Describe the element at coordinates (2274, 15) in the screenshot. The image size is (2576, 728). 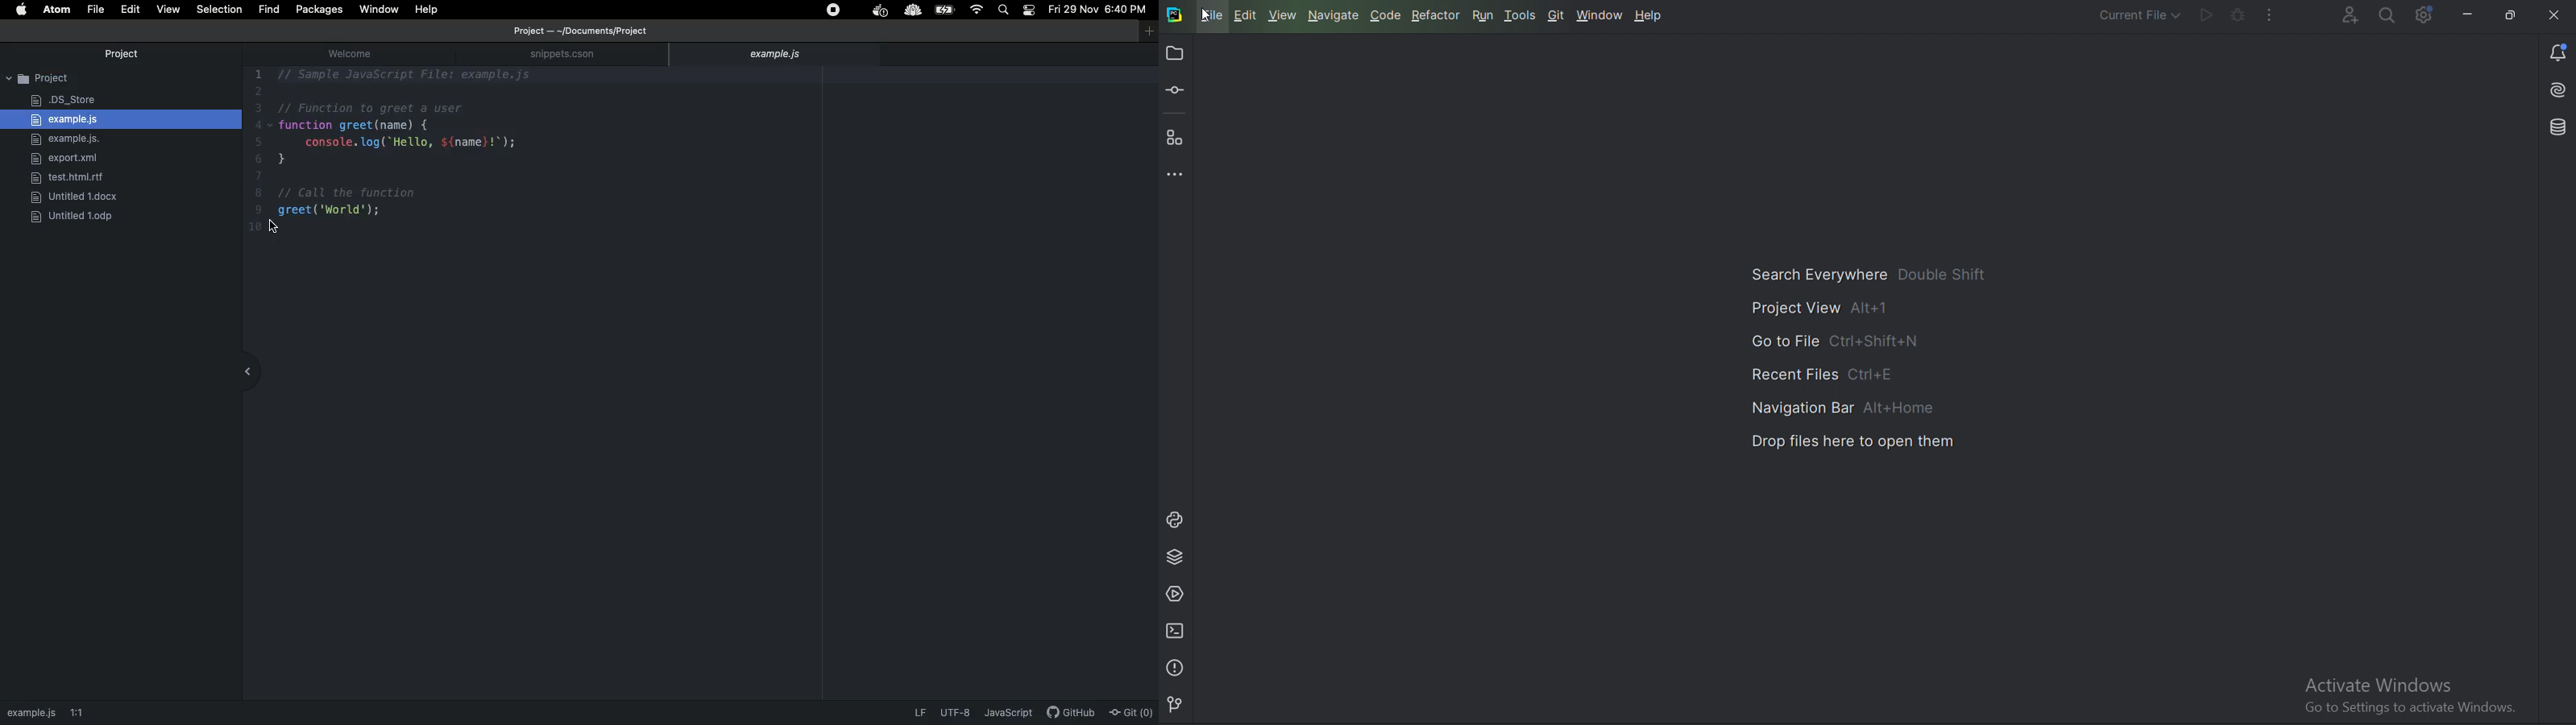
I see `More Actions` at that location.